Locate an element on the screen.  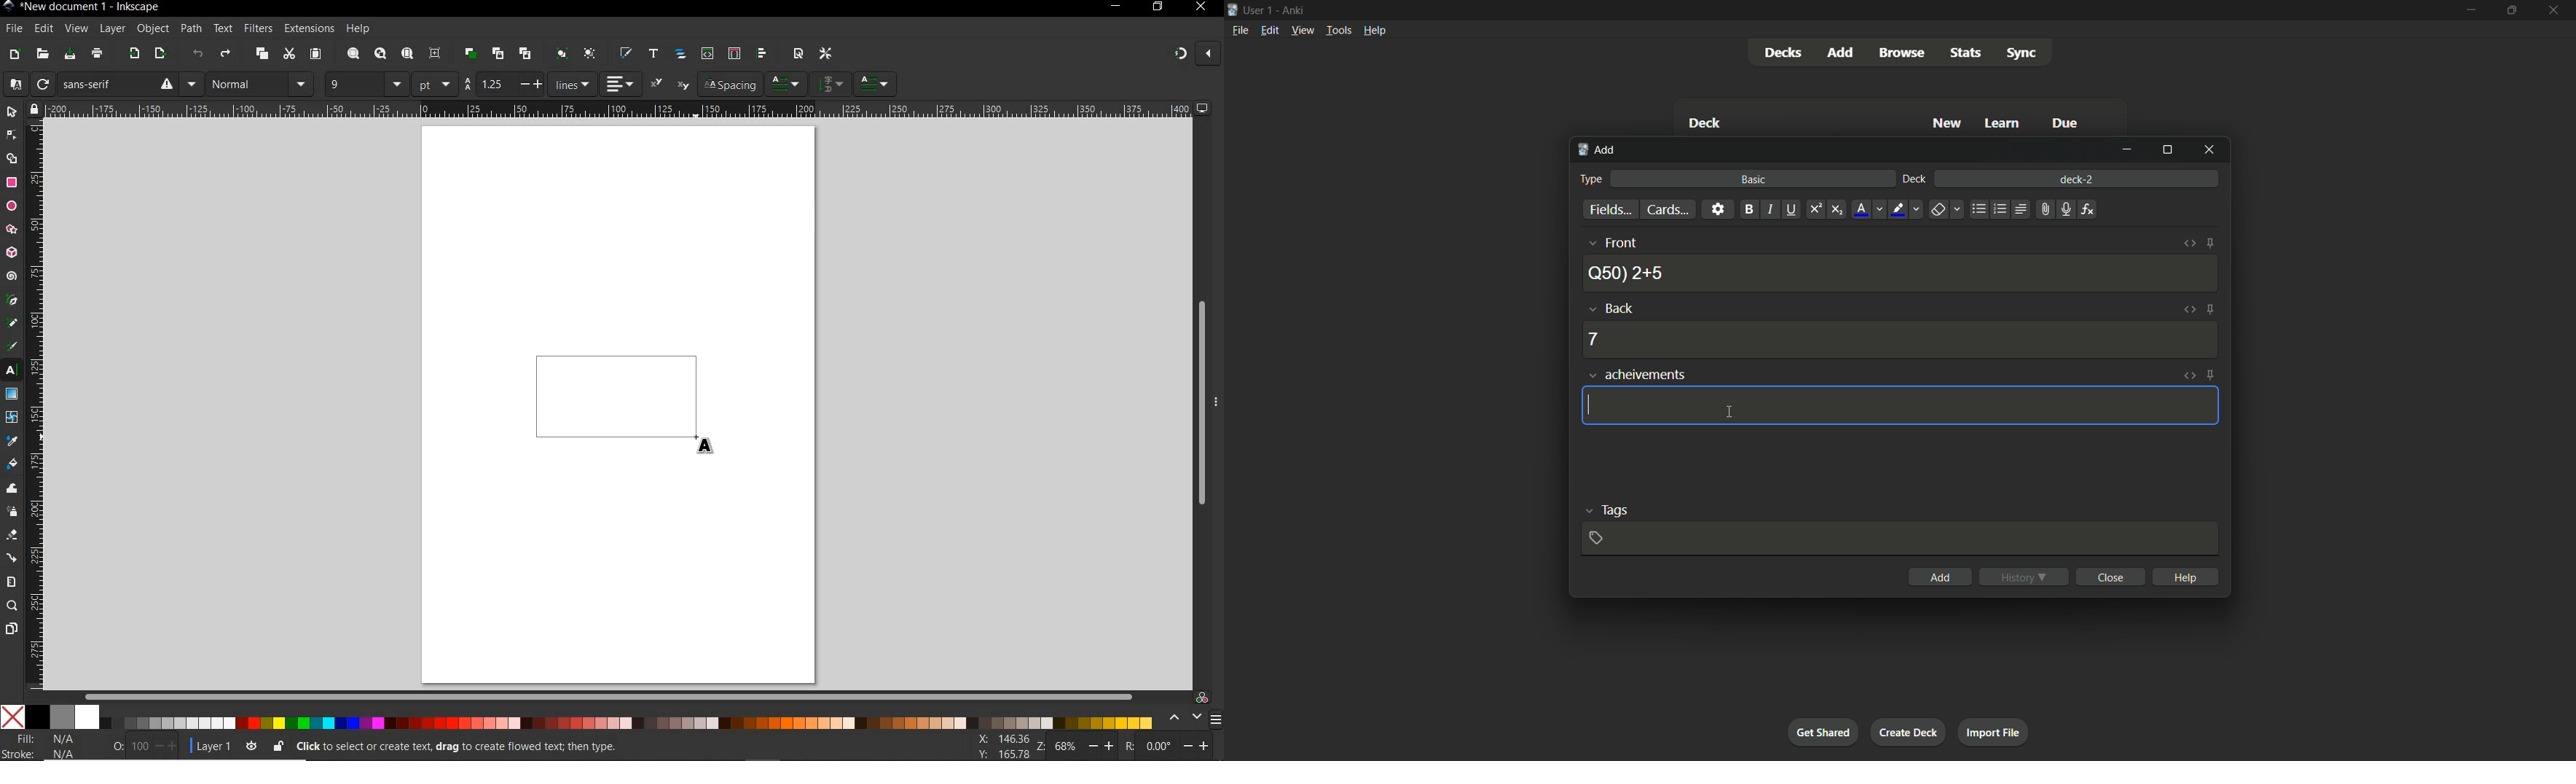
tweak tool is located at coordinates (12, 489).